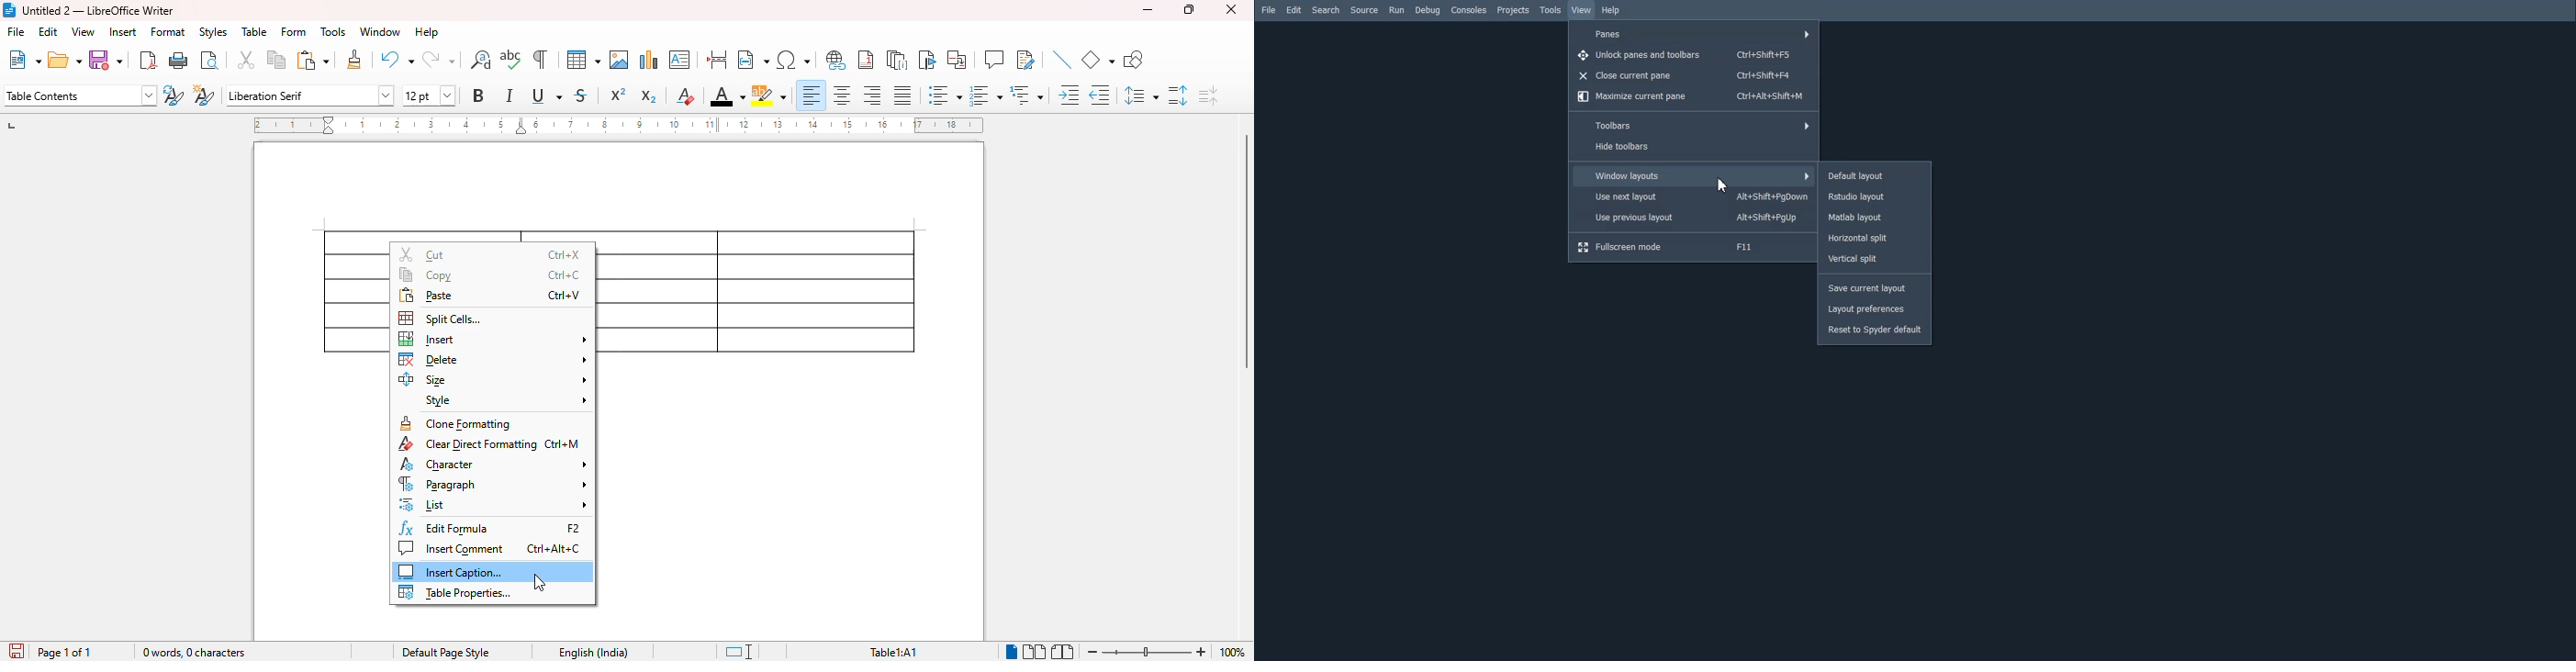  I want to click on select outline format, so click(1026, 95).